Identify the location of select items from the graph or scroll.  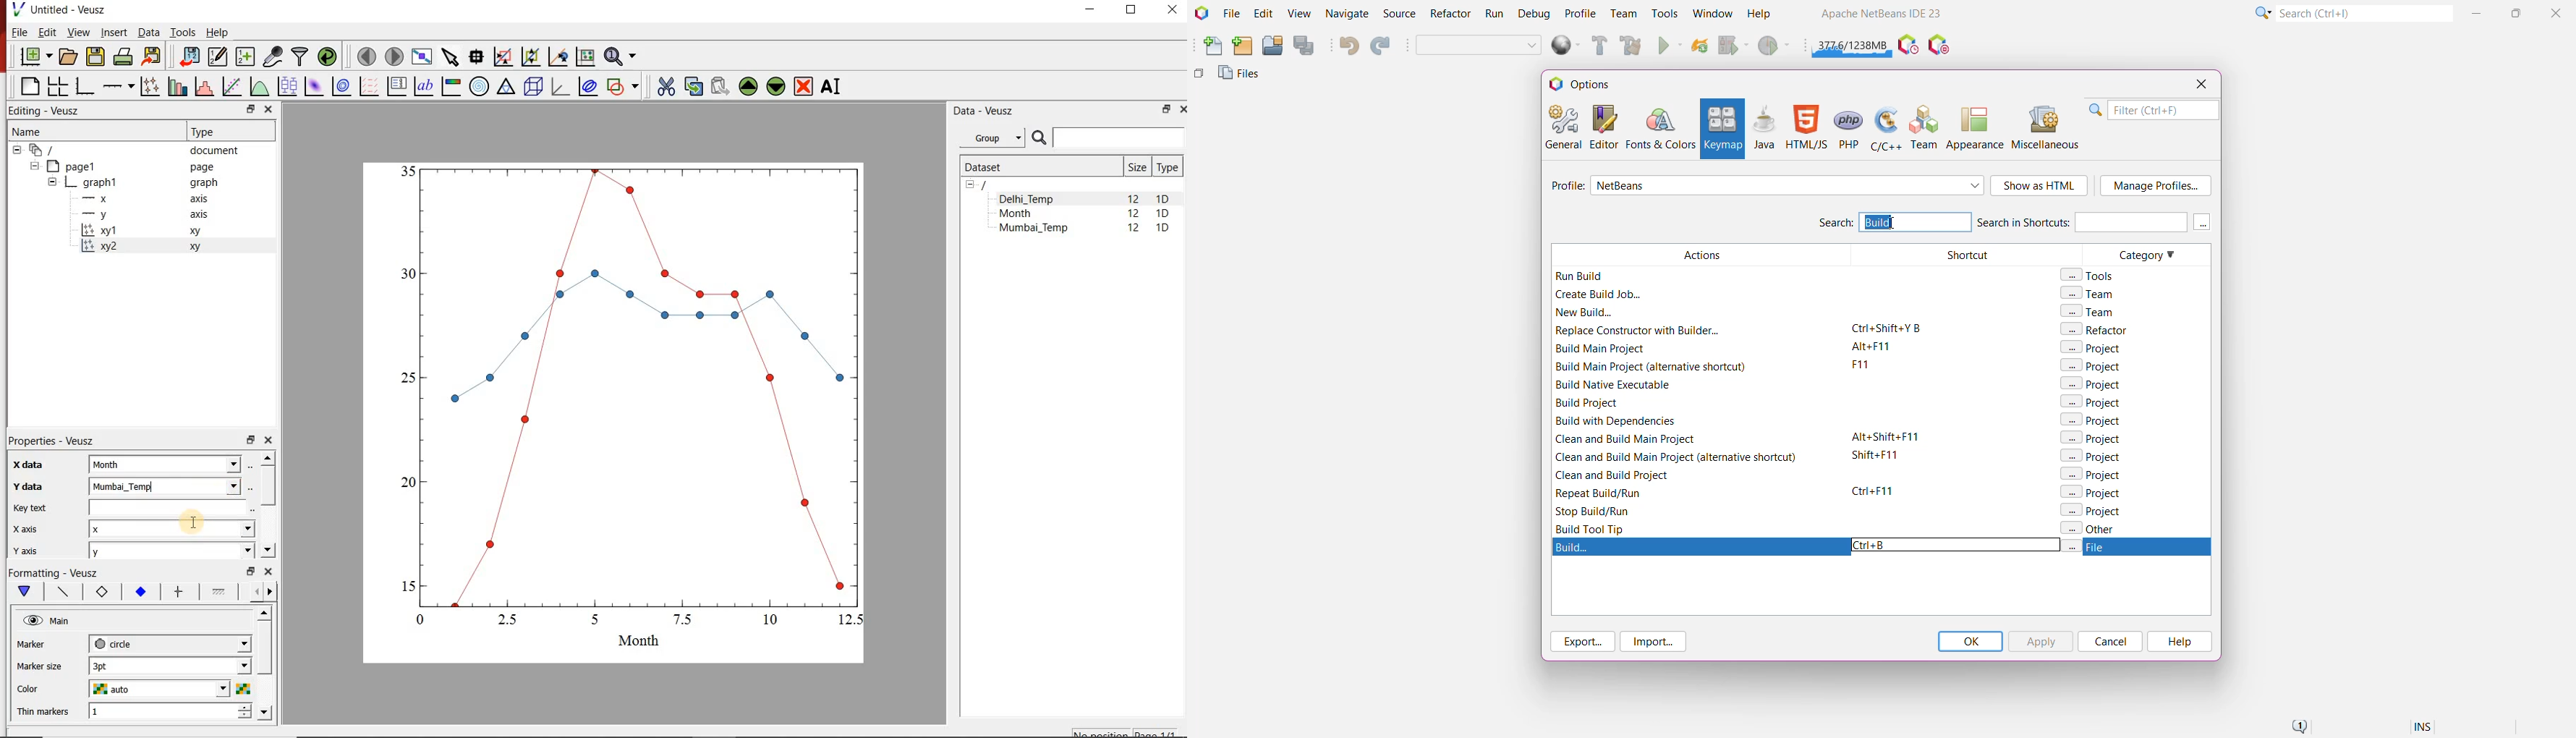
(452, 57).